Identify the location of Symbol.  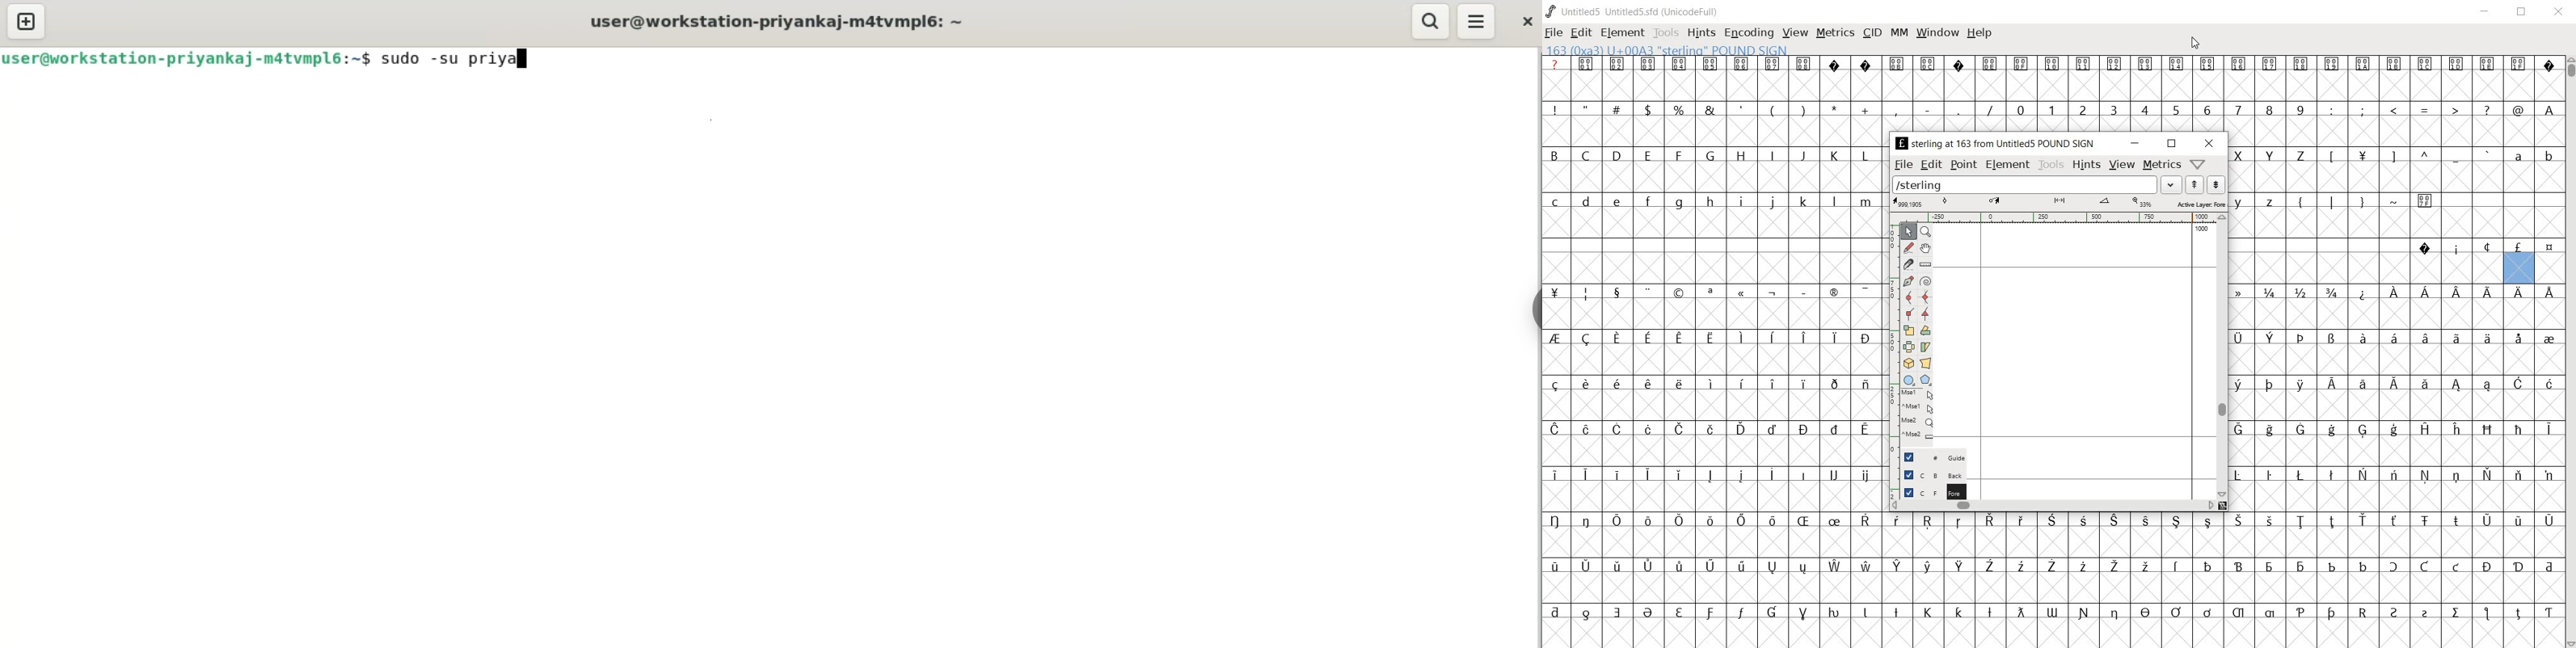
(1741, 520).